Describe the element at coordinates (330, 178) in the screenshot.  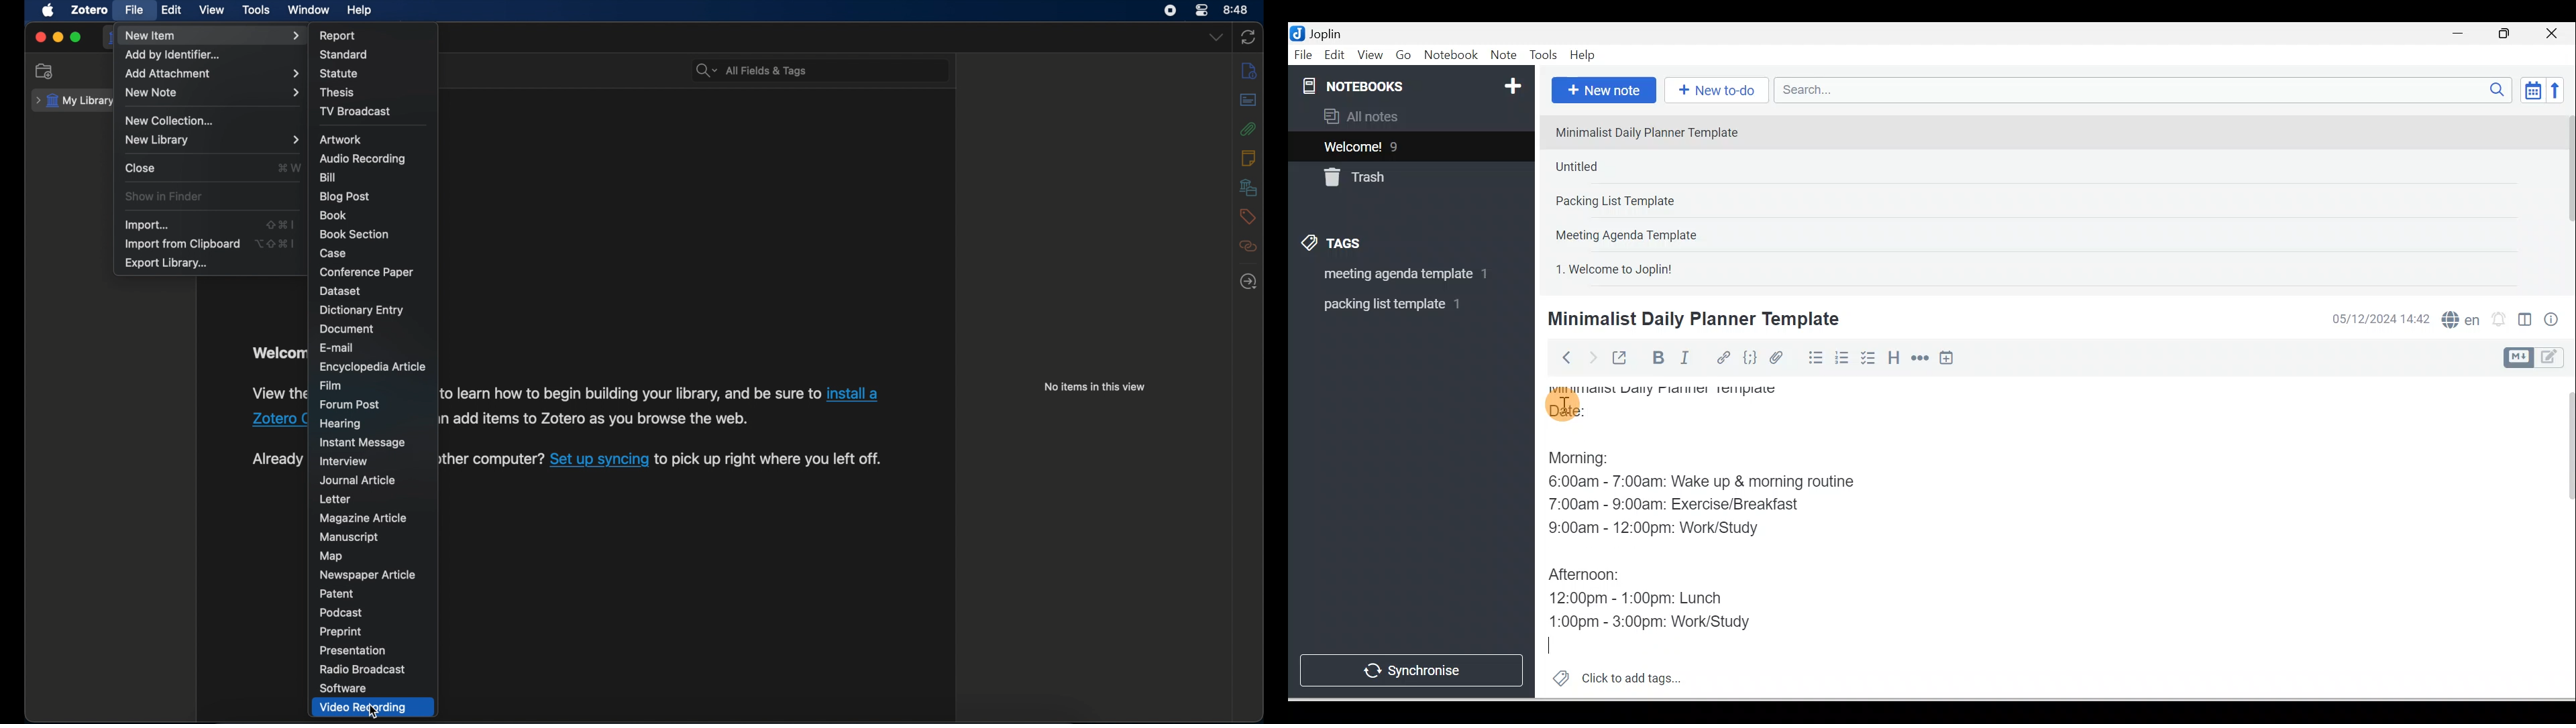
I see `bill` at that location.